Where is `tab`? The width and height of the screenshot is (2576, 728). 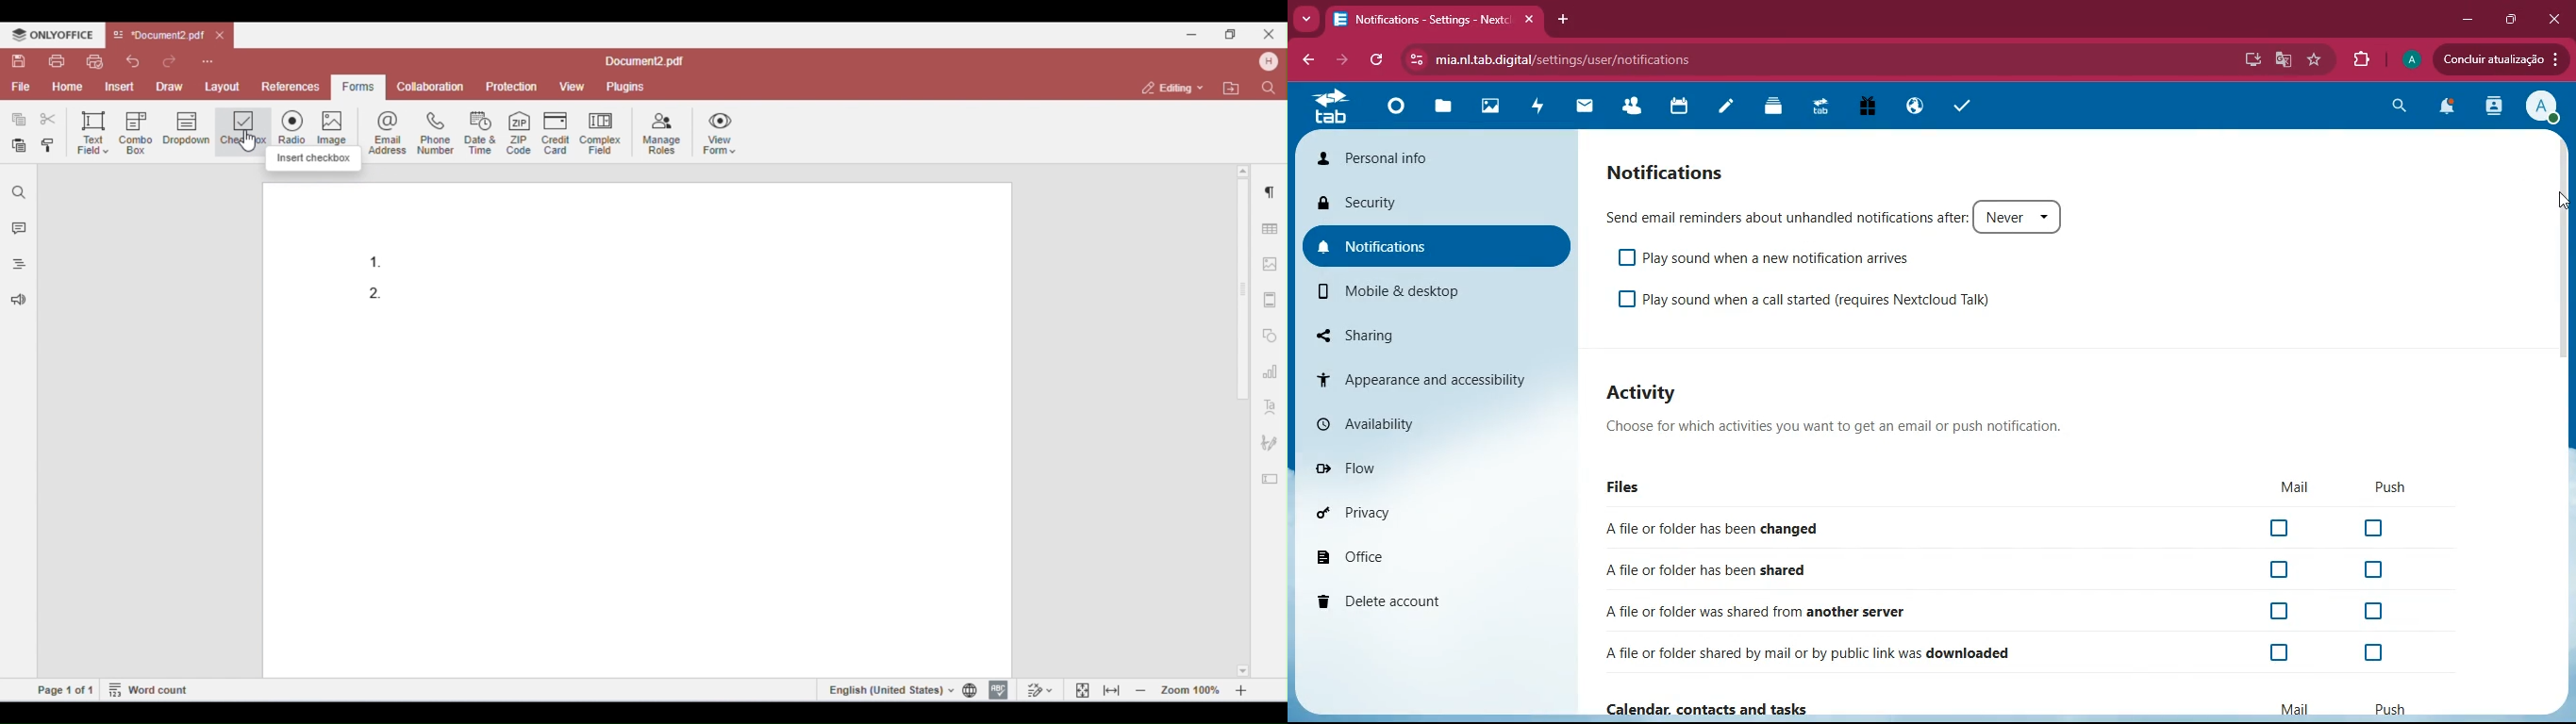 tab is located at coordinates (1333, 111).